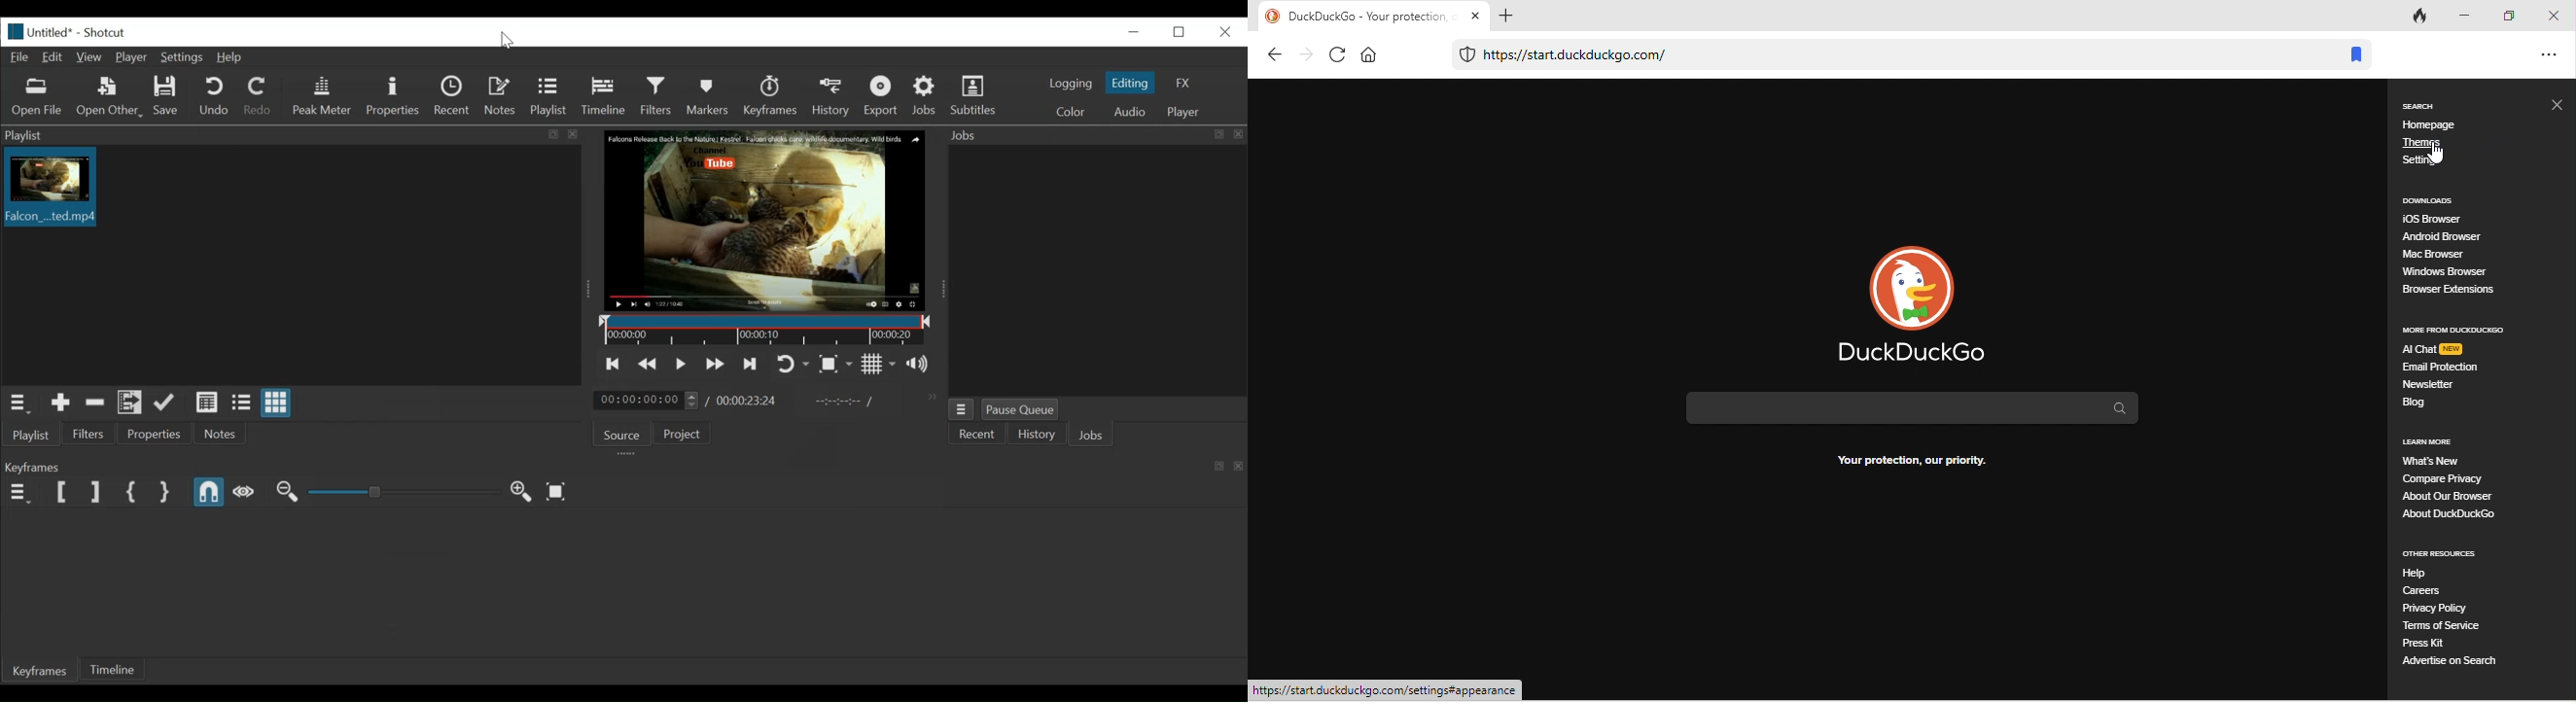 The image size is (2576, 728). What do you see at coordinates (619, 434) in the screenshot?
I see `Source` at bounding box center [619, 434].